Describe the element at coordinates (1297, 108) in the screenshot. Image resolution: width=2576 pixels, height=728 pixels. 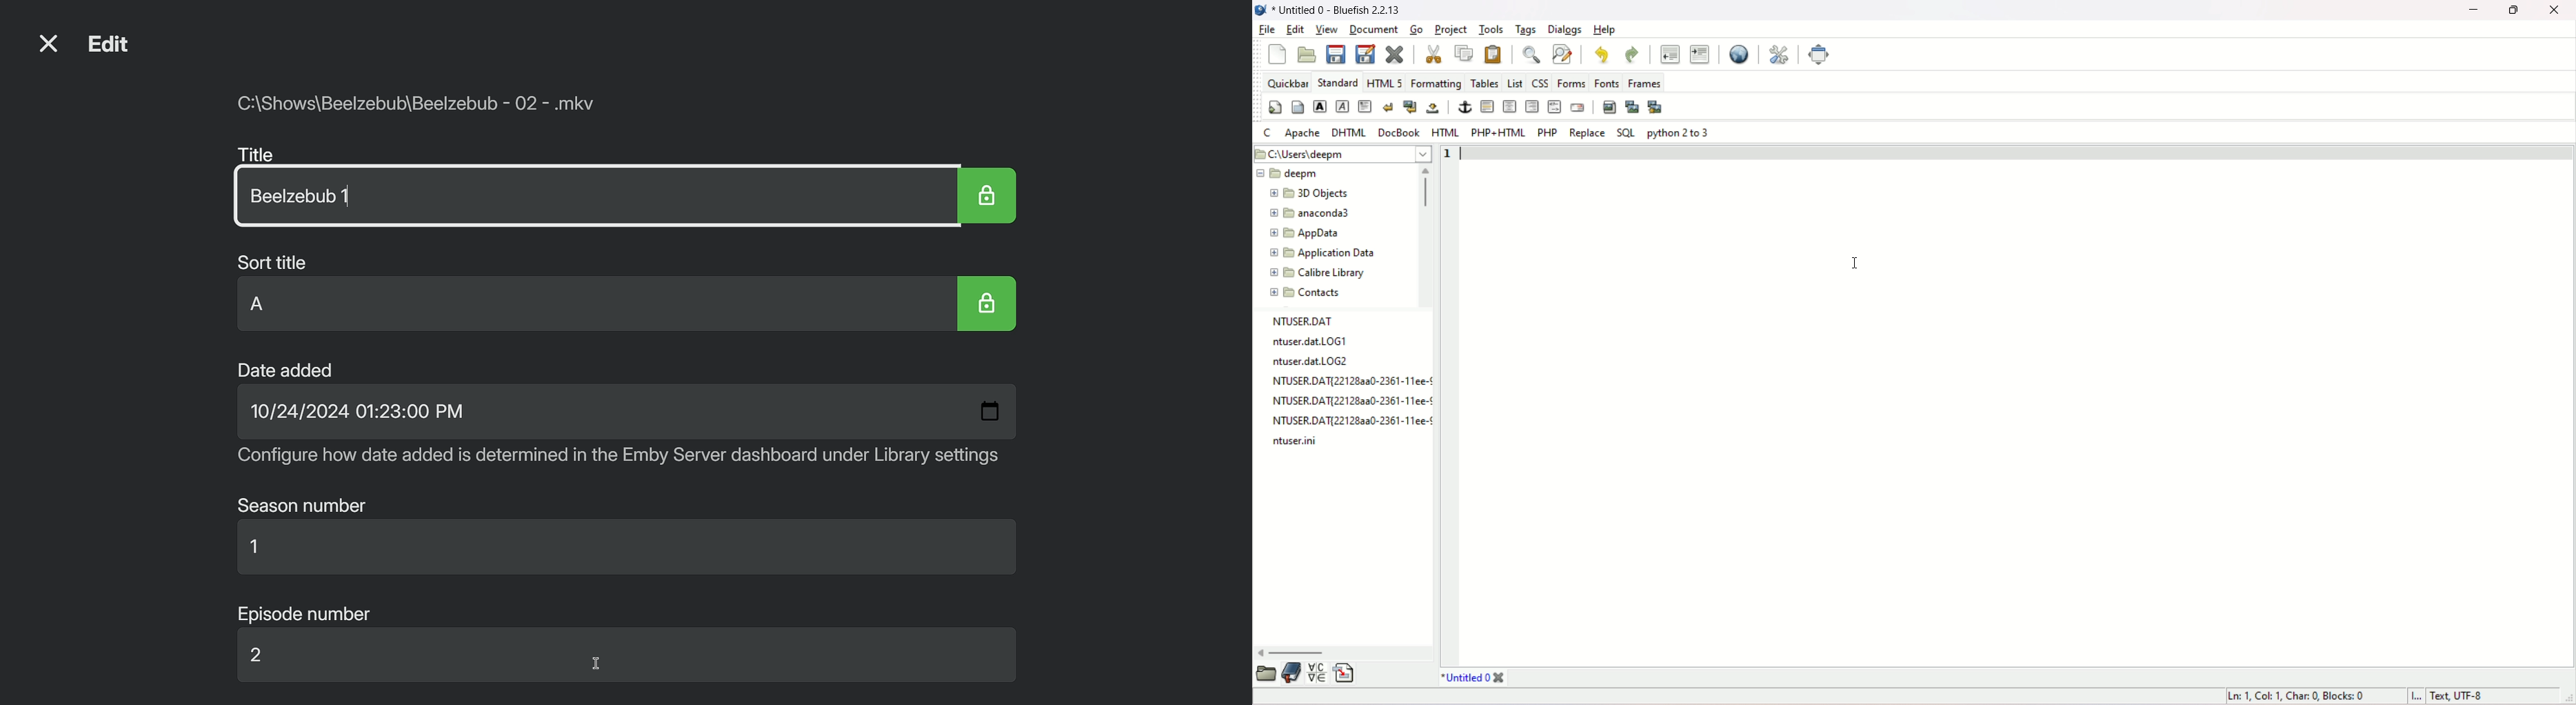
I see `body` at that location.